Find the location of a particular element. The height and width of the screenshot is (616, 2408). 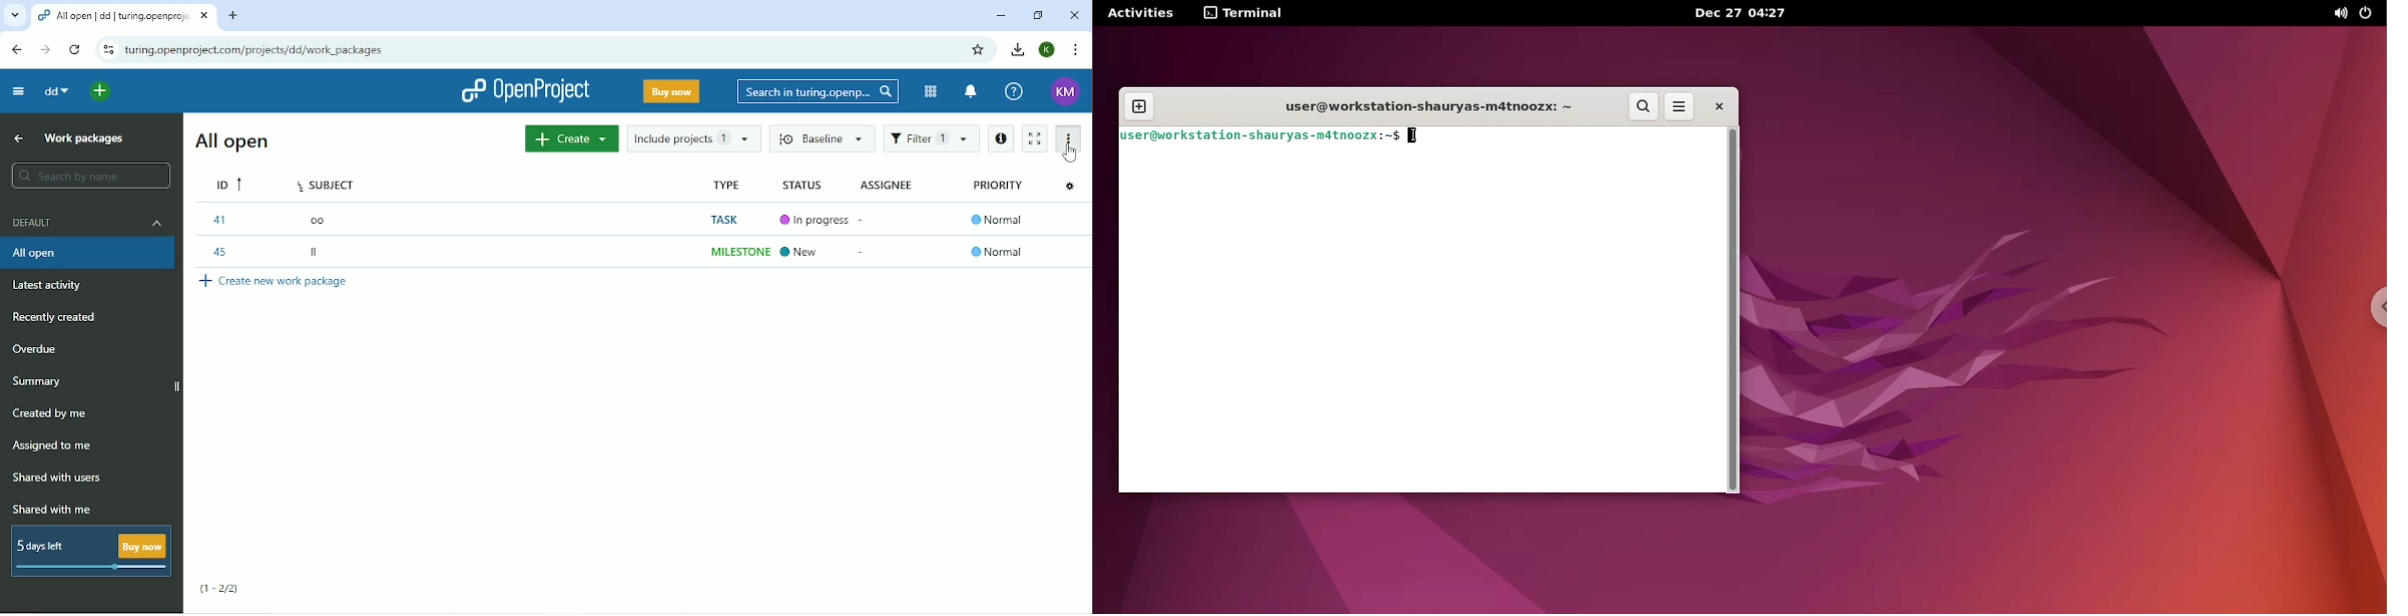

user@workstation-shauryas-m4tnoozx:-$ is located at coordinates (1260, 136).